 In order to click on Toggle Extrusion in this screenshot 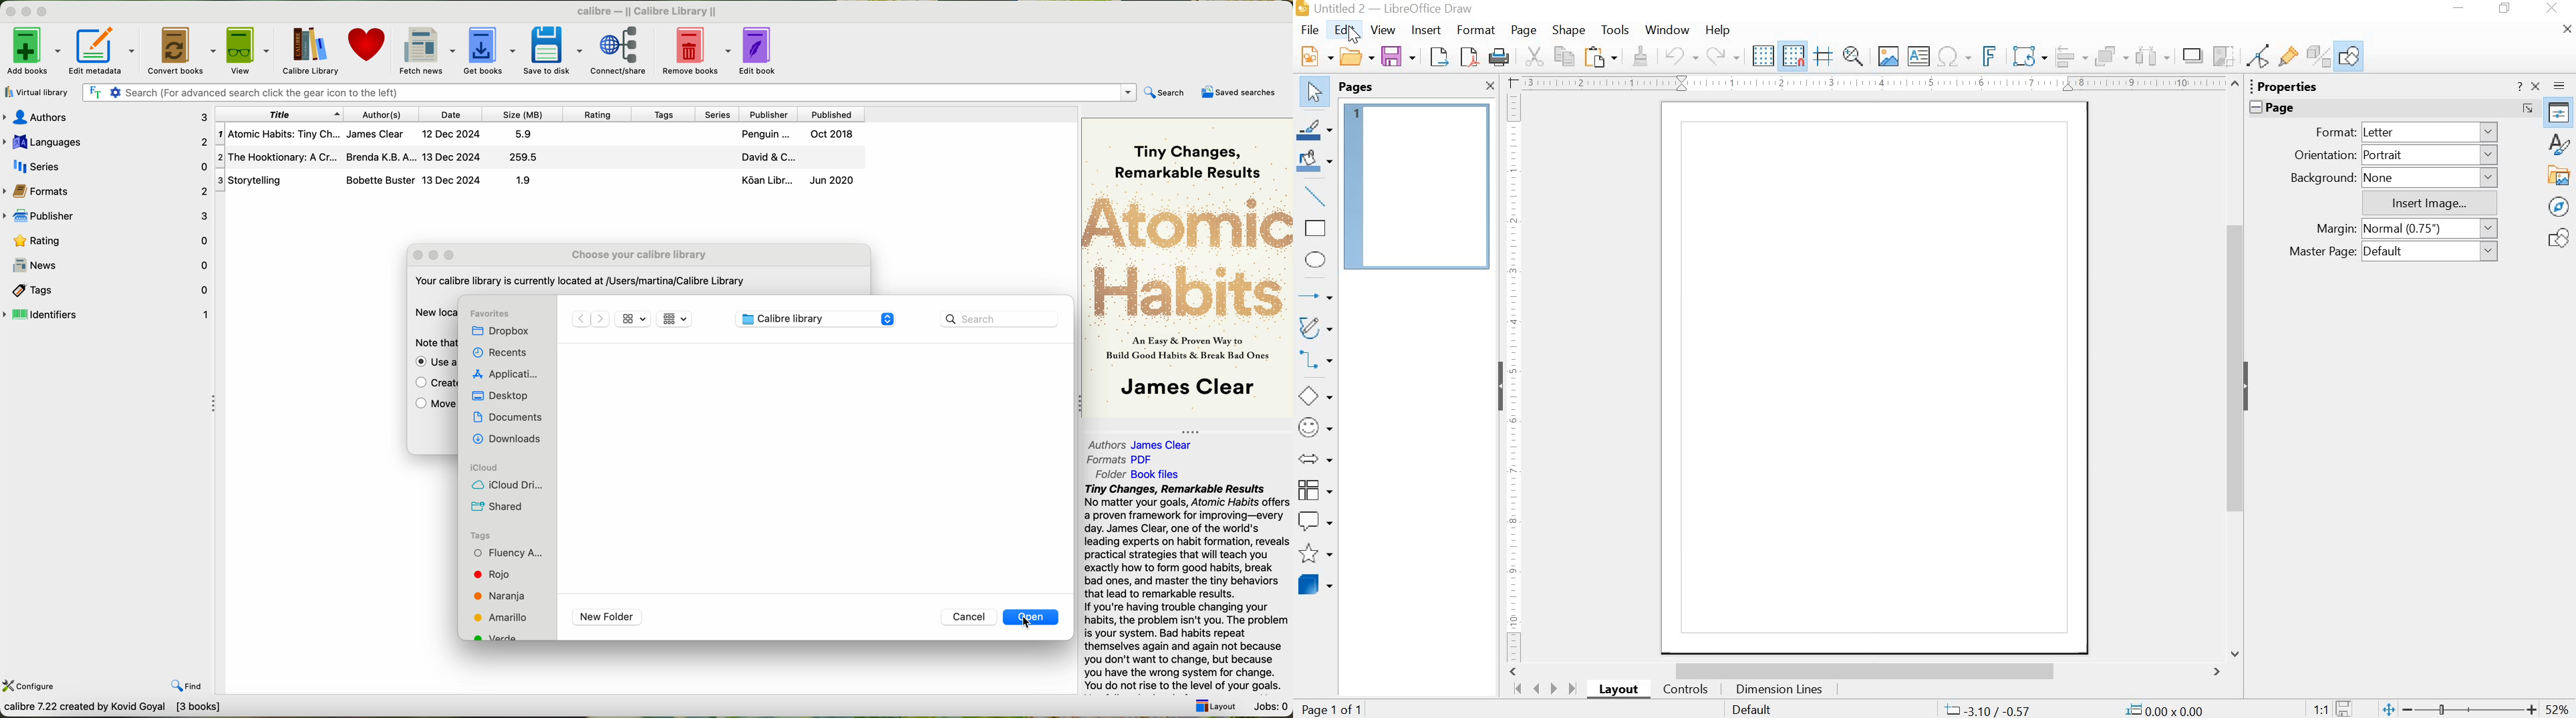, I will do `click(2322, 55)`.